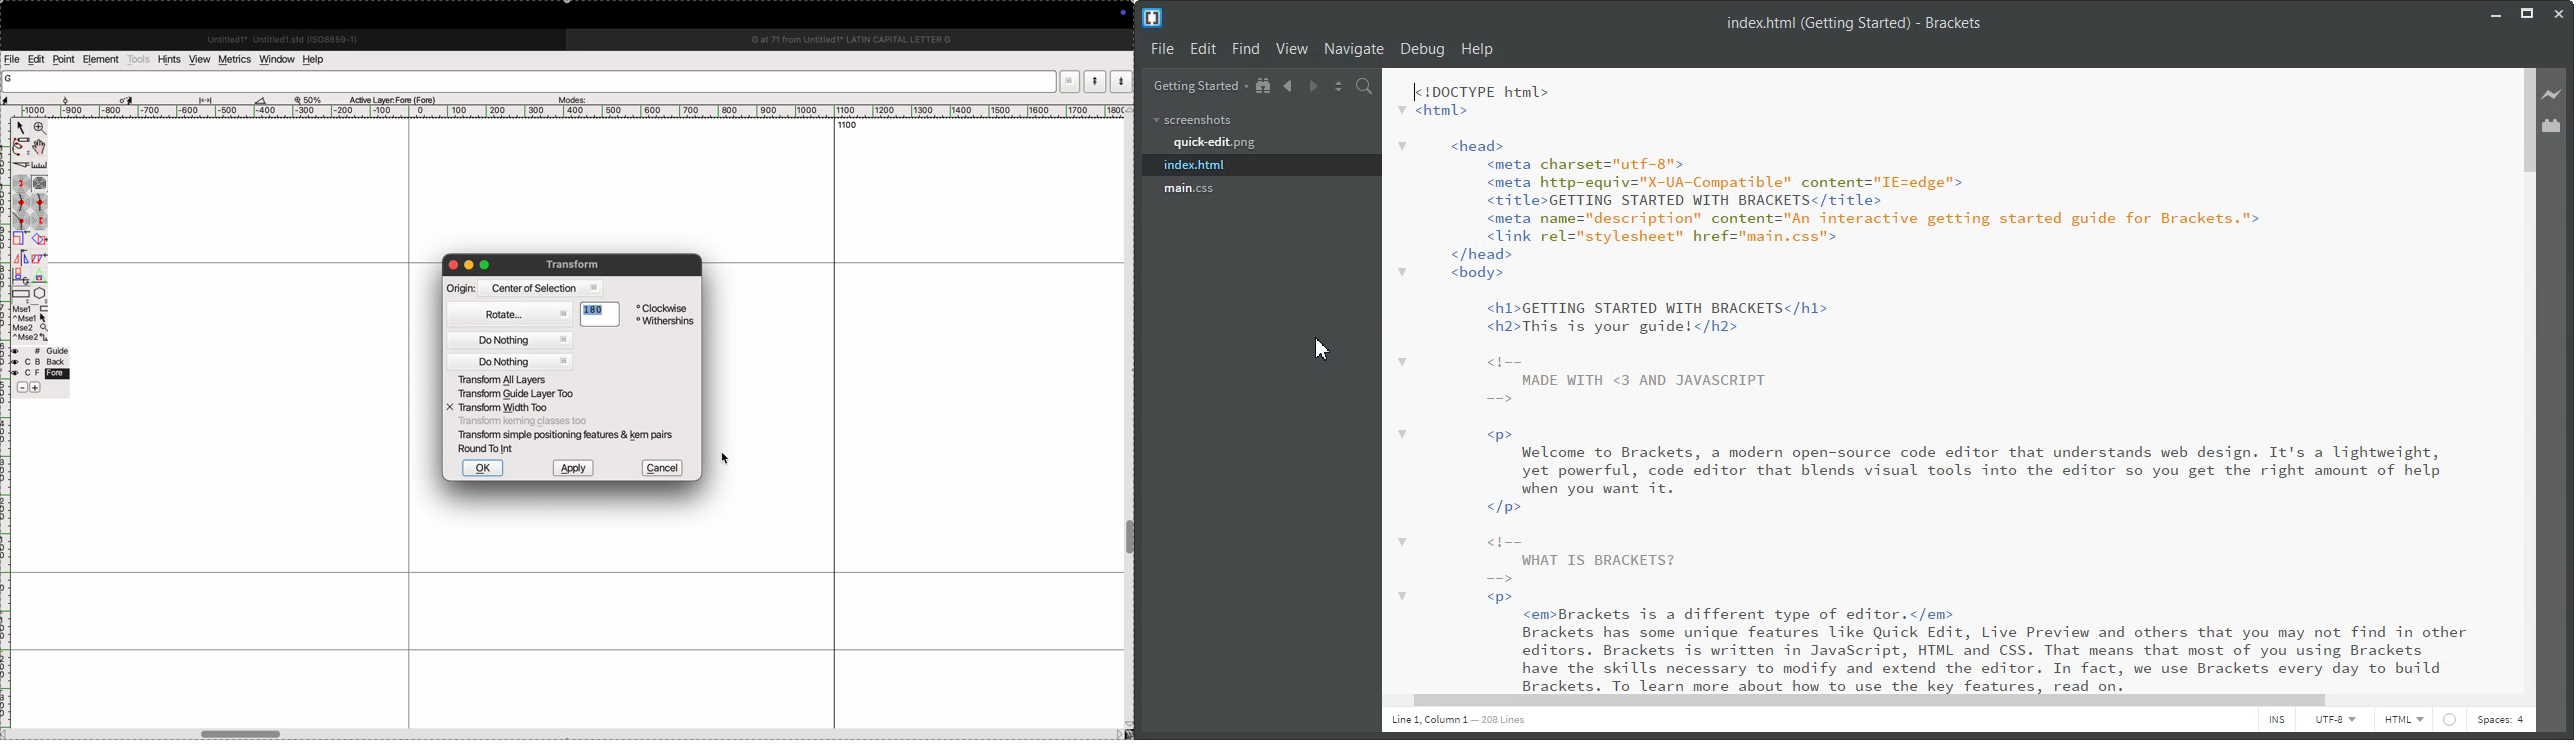 The height and width of the screenshot is (756, 2576). What do you see at coordinates (529, 393) in the screenshot?
I see `transform guide layer too` at bounding box center [529, 393].